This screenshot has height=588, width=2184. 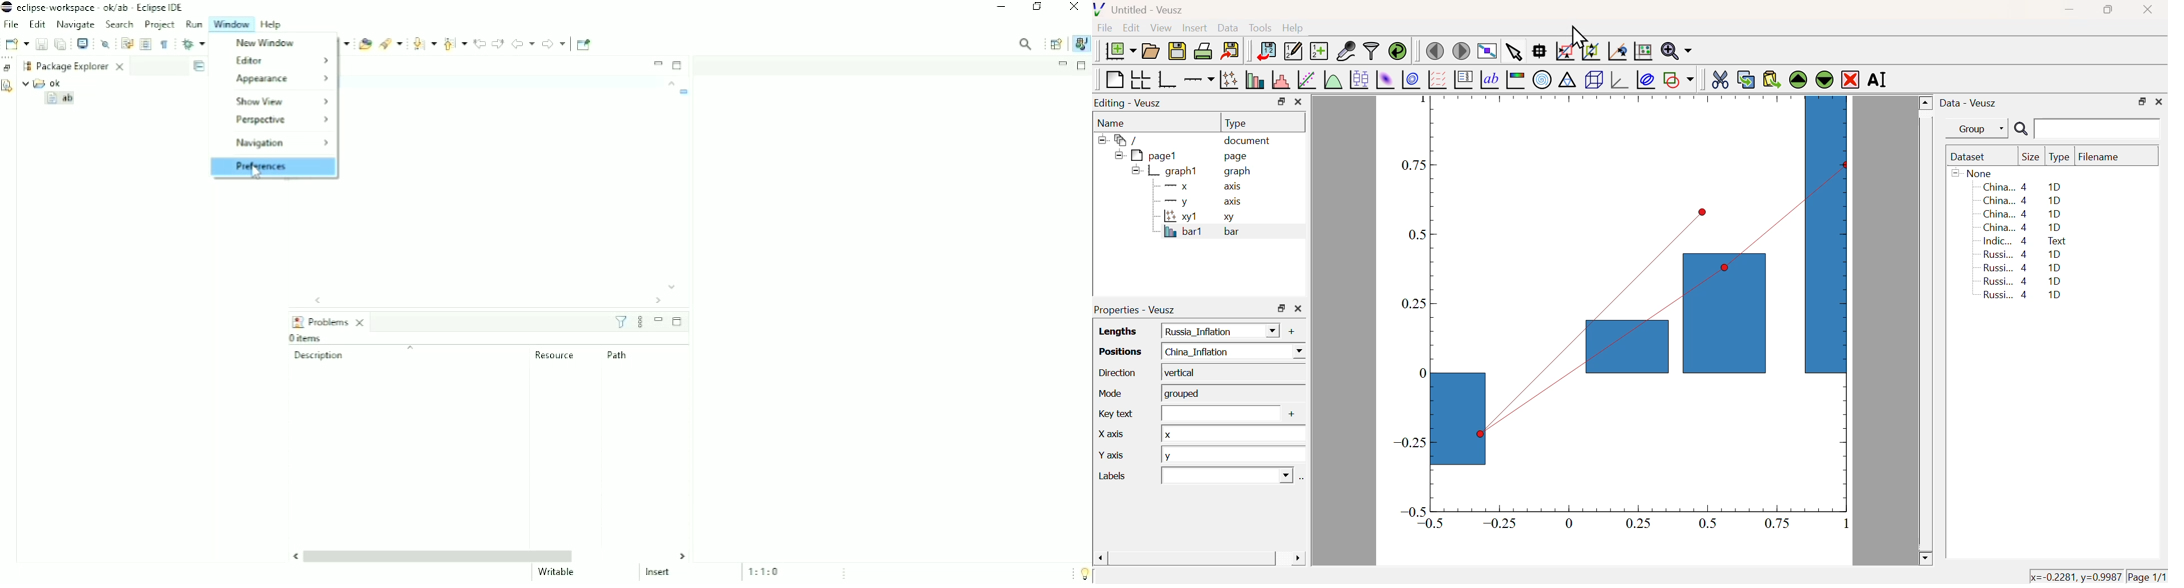 I want to click on Restore Down, so click(x=2106, y=10).